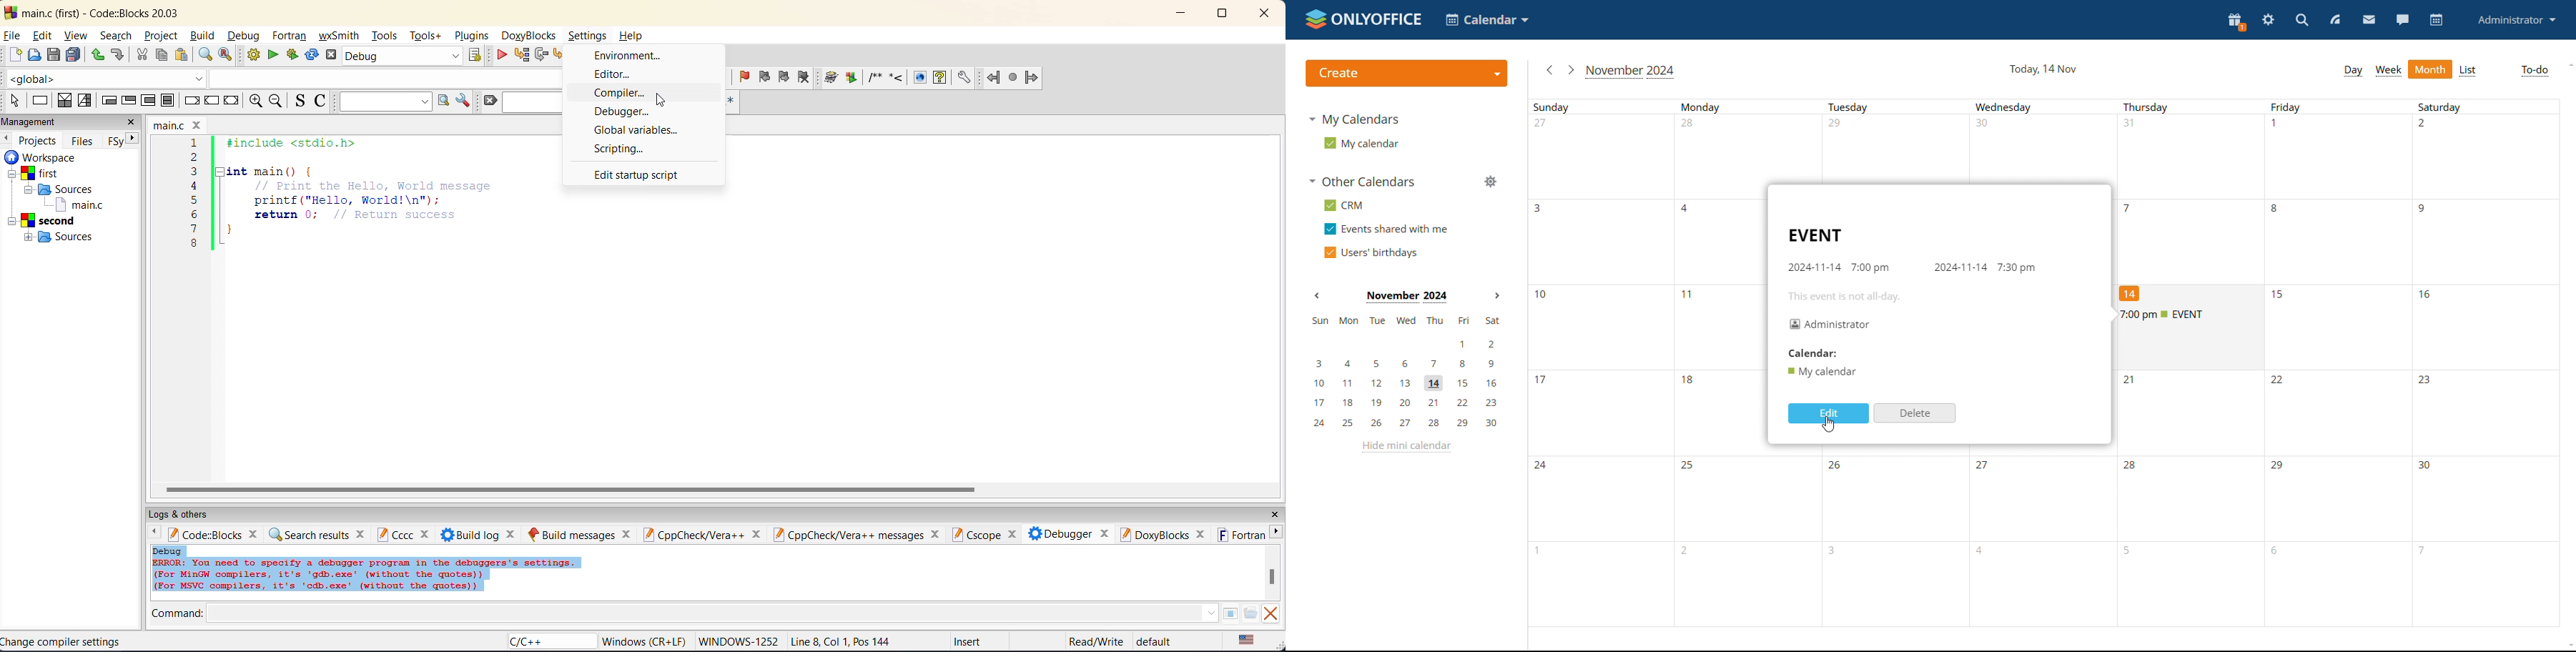  Describe the element at coordinates (1632, 72) in the screenshot. I see `current month` at that location.